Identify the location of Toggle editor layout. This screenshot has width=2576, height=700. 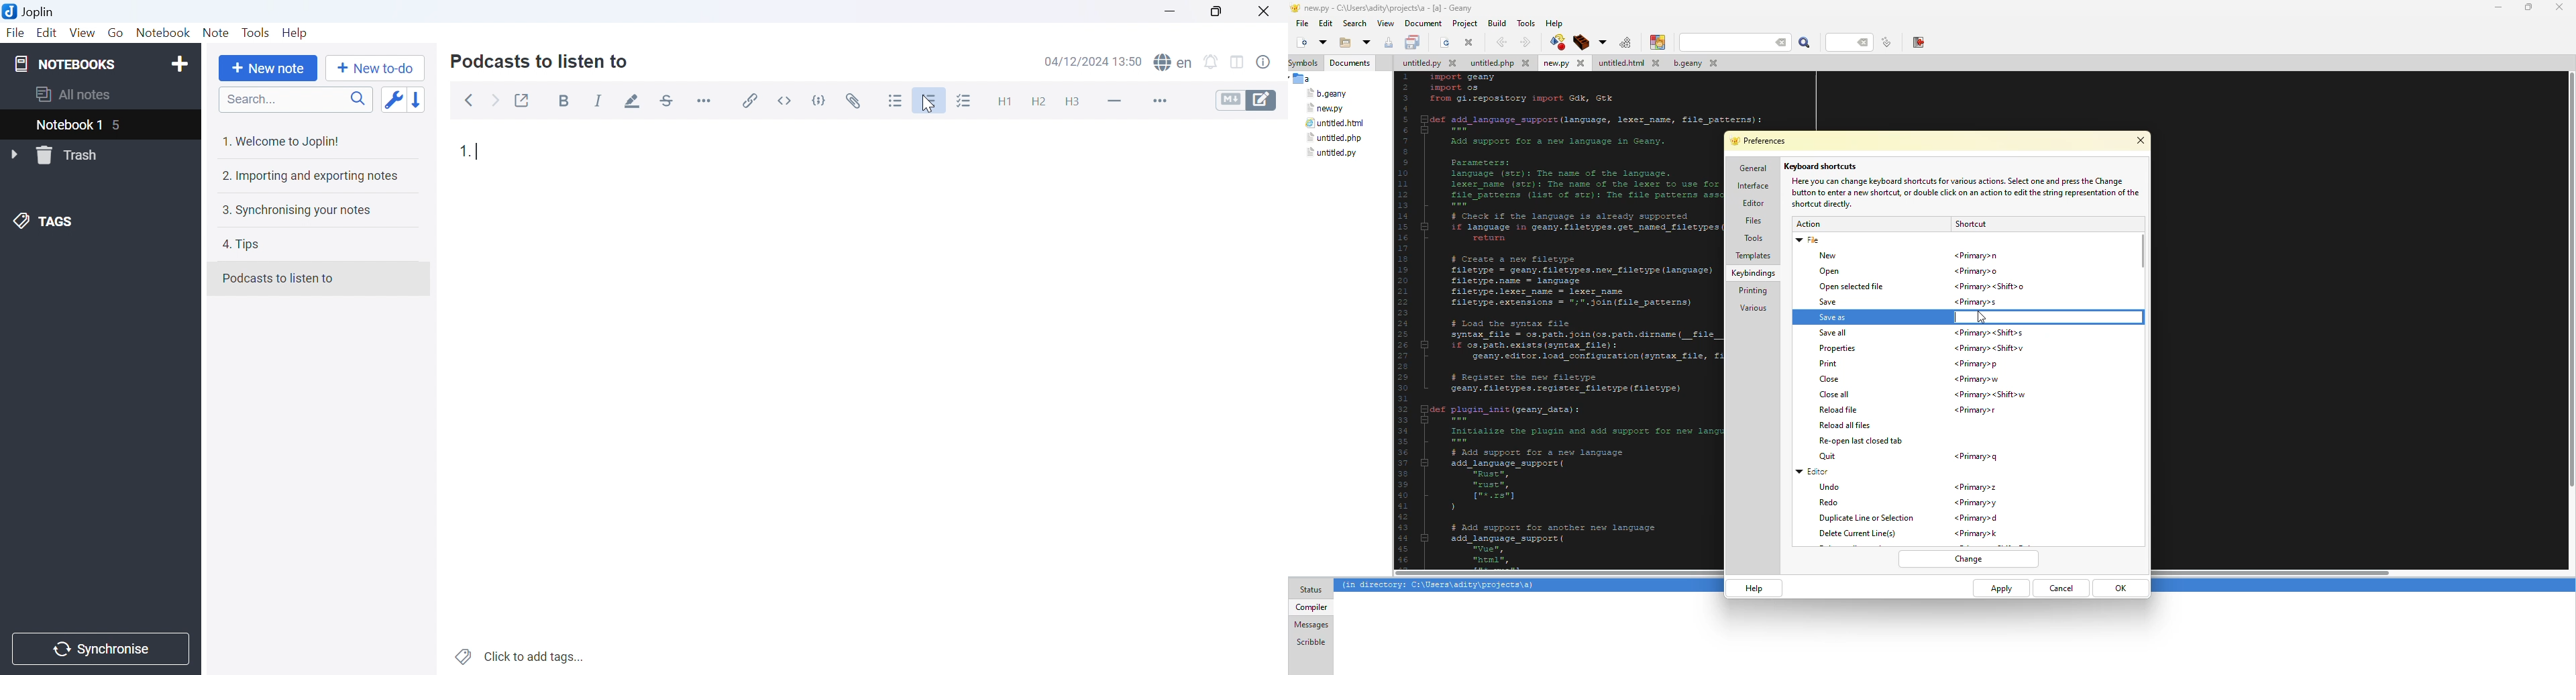
(1238, 62).